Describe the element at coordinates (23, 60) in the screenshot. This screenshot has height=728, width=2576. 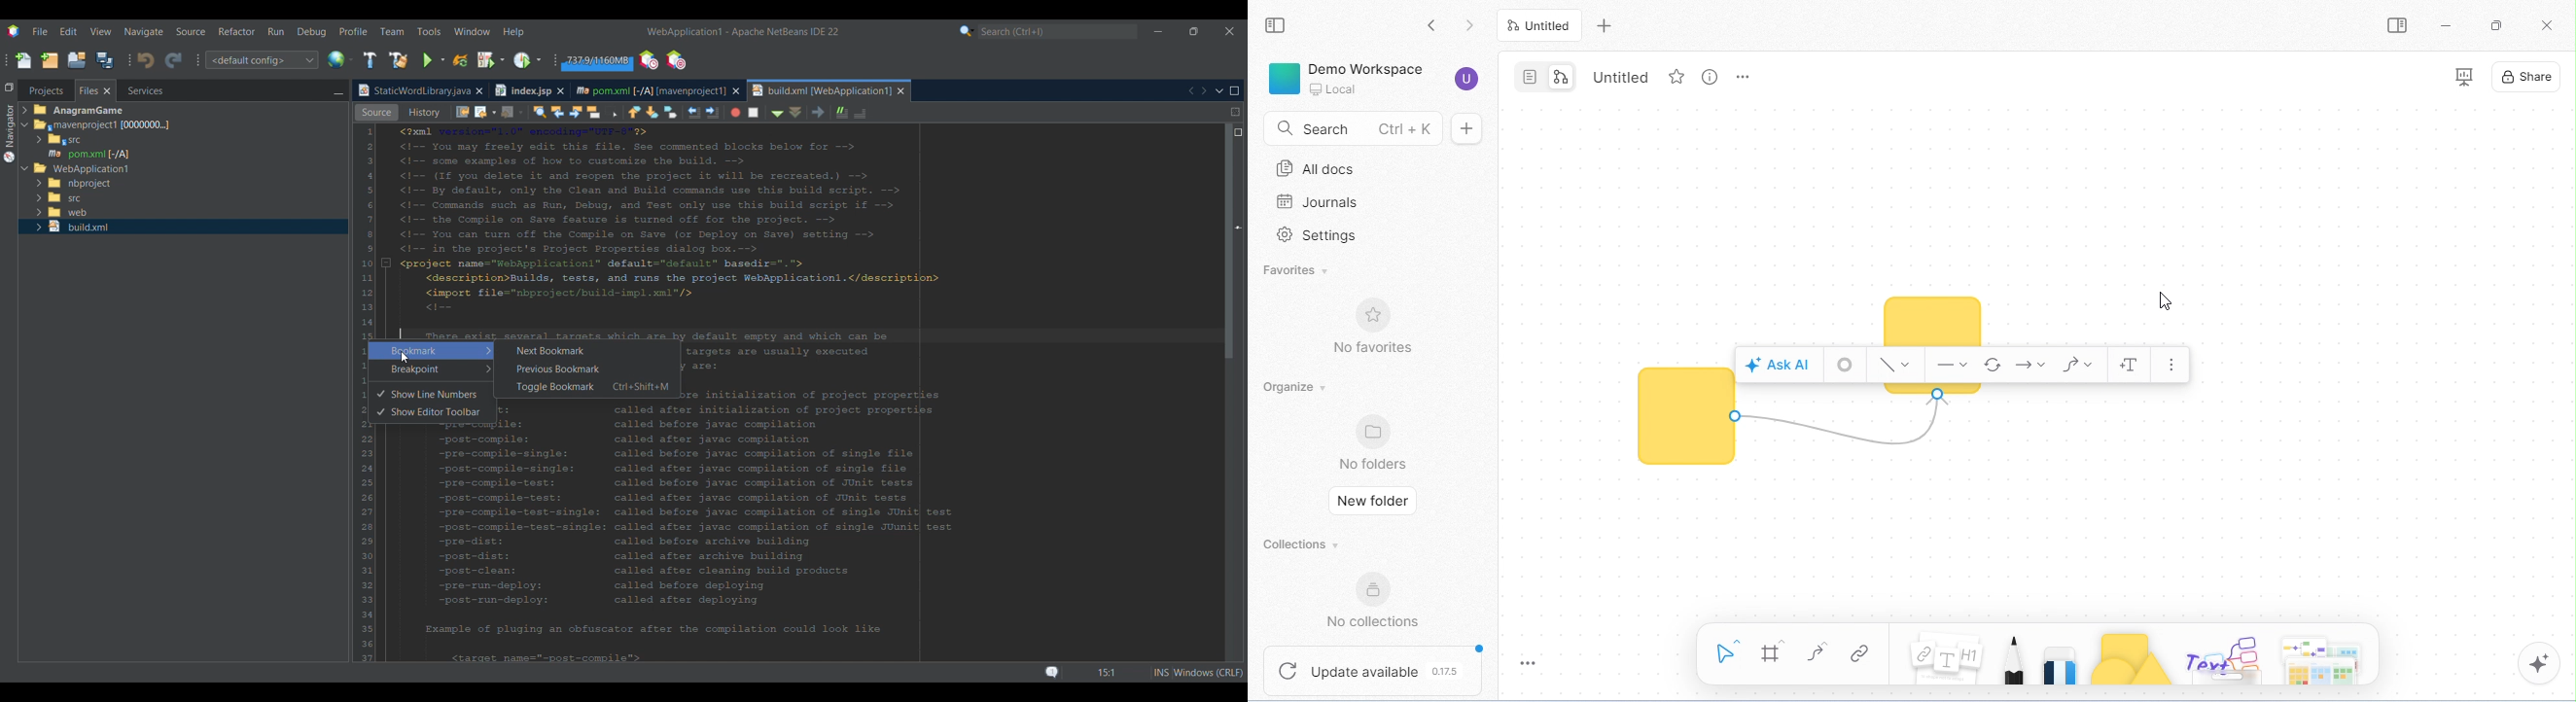
I see `New file` at that location.